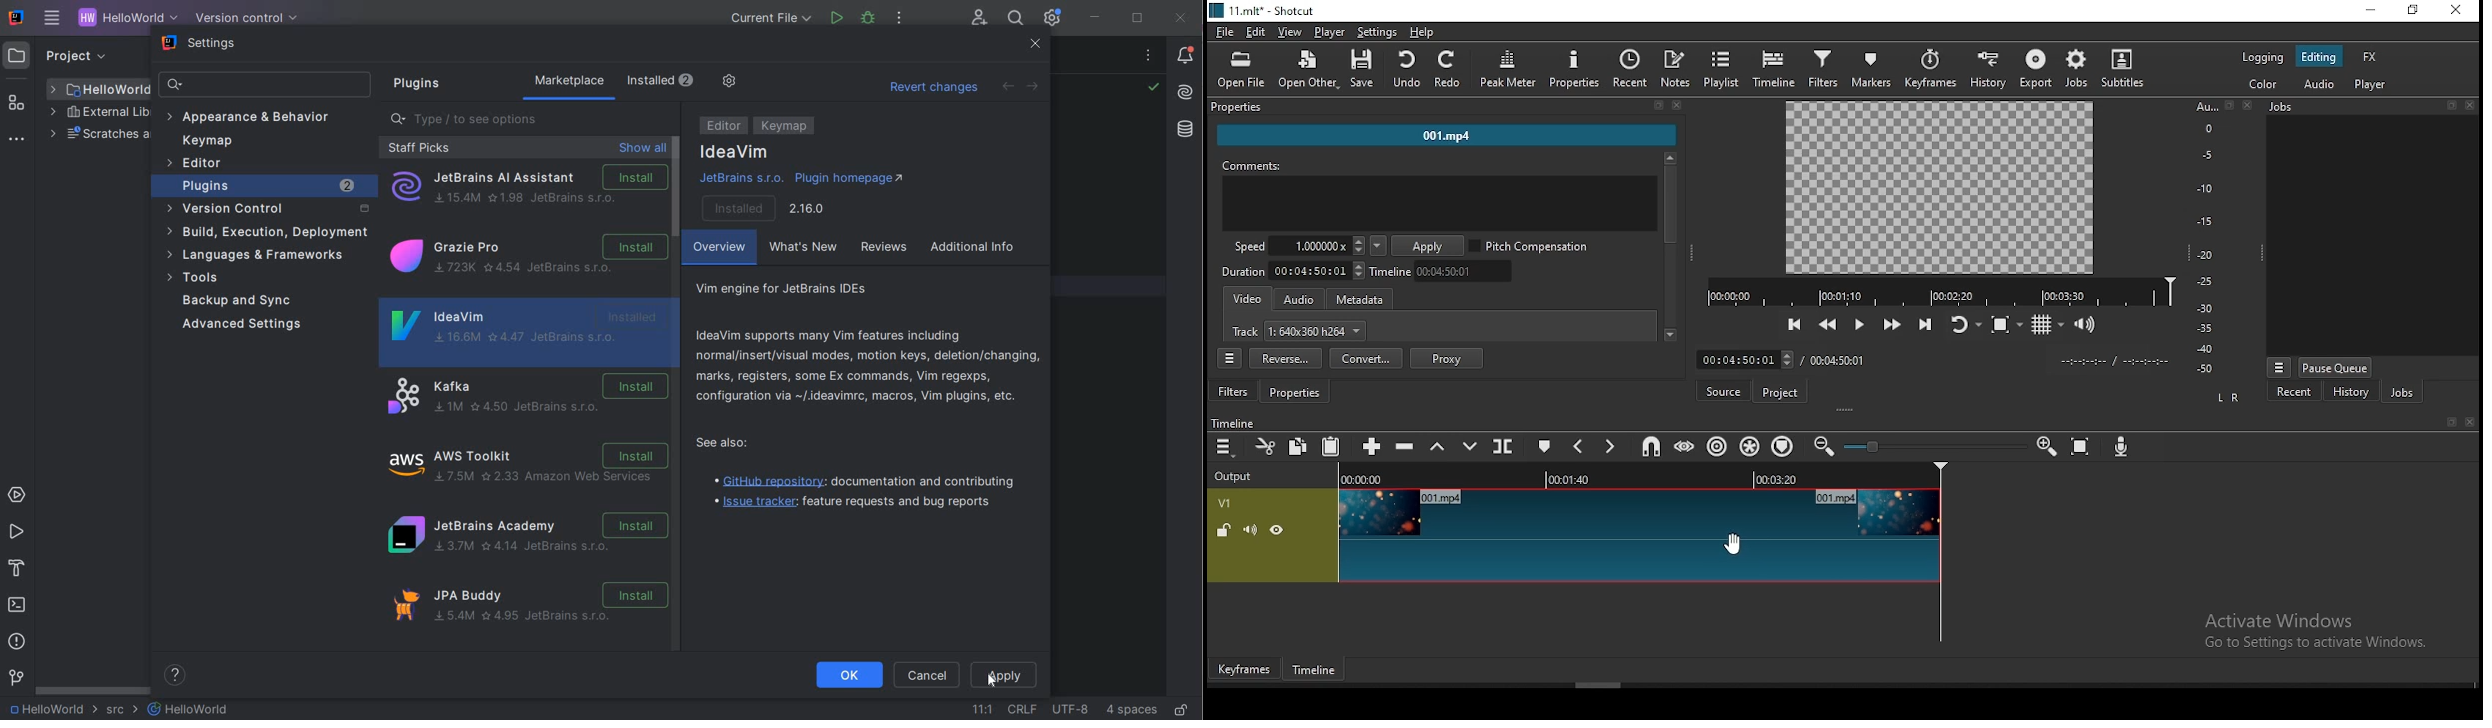 This screenshot has height=728, width=2492. What do you see at coordinates (1015, 20) in the screenshot?
I see `SEARCH EVERYWHERE` at bounding box center [1015, 20].